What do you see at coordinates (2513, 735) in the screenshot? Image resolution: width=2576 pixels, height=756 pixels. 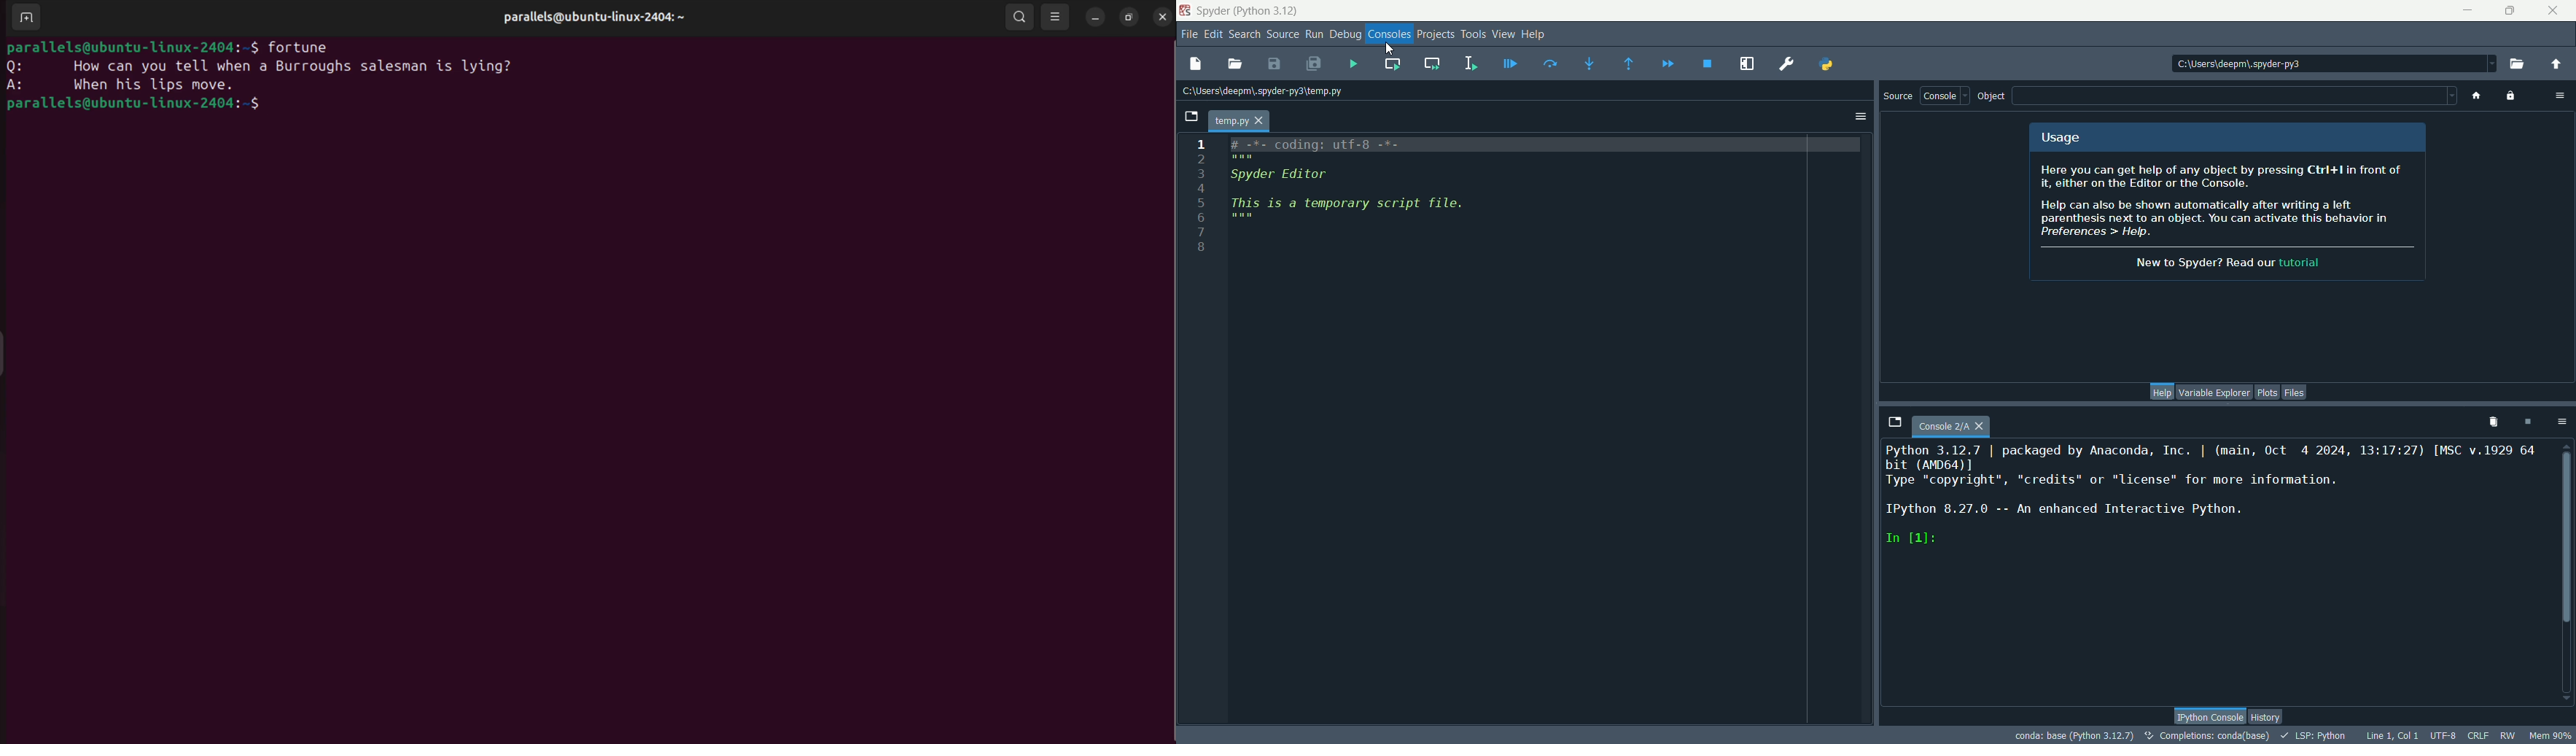 I see `RW` at bounding box center [2513, 735].